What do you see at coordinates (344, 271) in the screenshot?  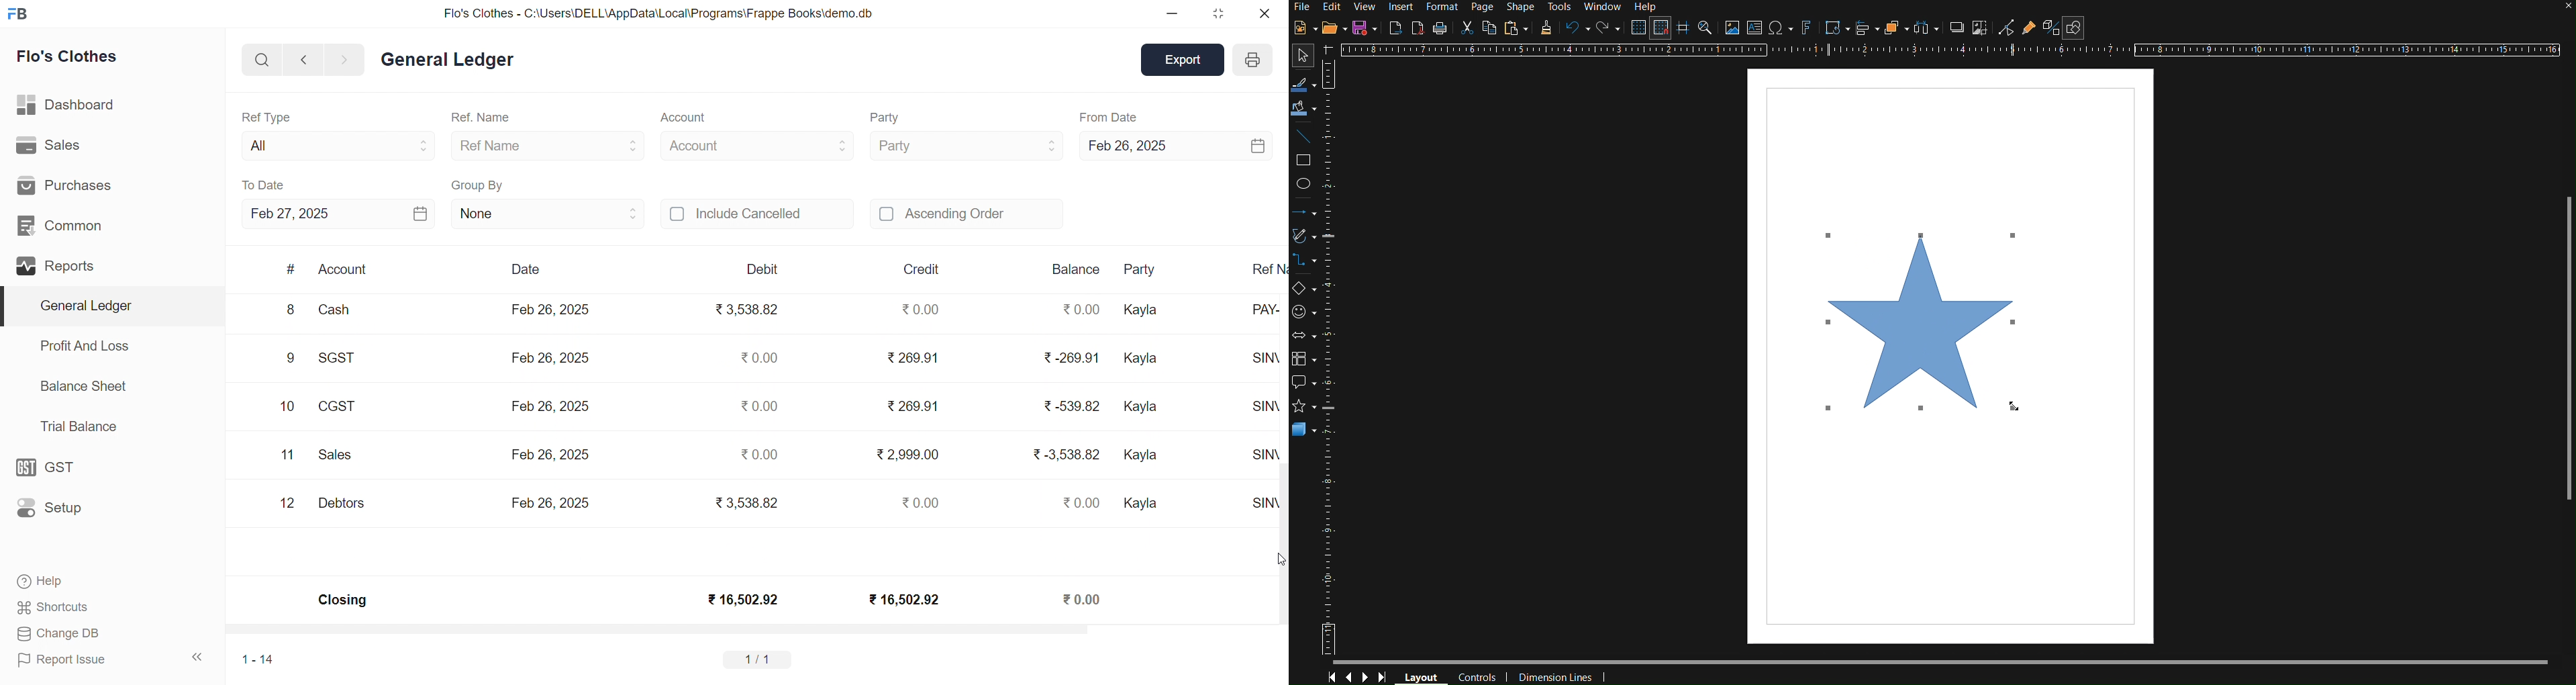 I see `Account` at bounding box center [344, 271].